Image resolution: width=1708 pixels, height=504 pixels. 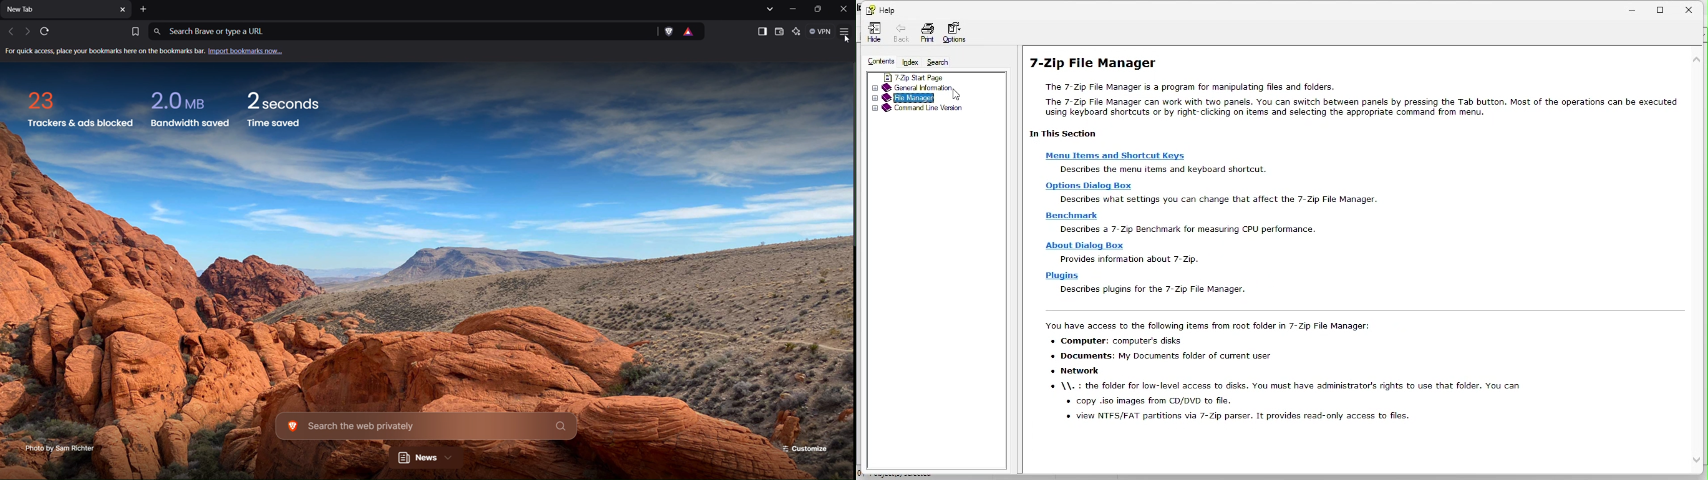 I want to click on plugins, so click(x=1062, y=275).